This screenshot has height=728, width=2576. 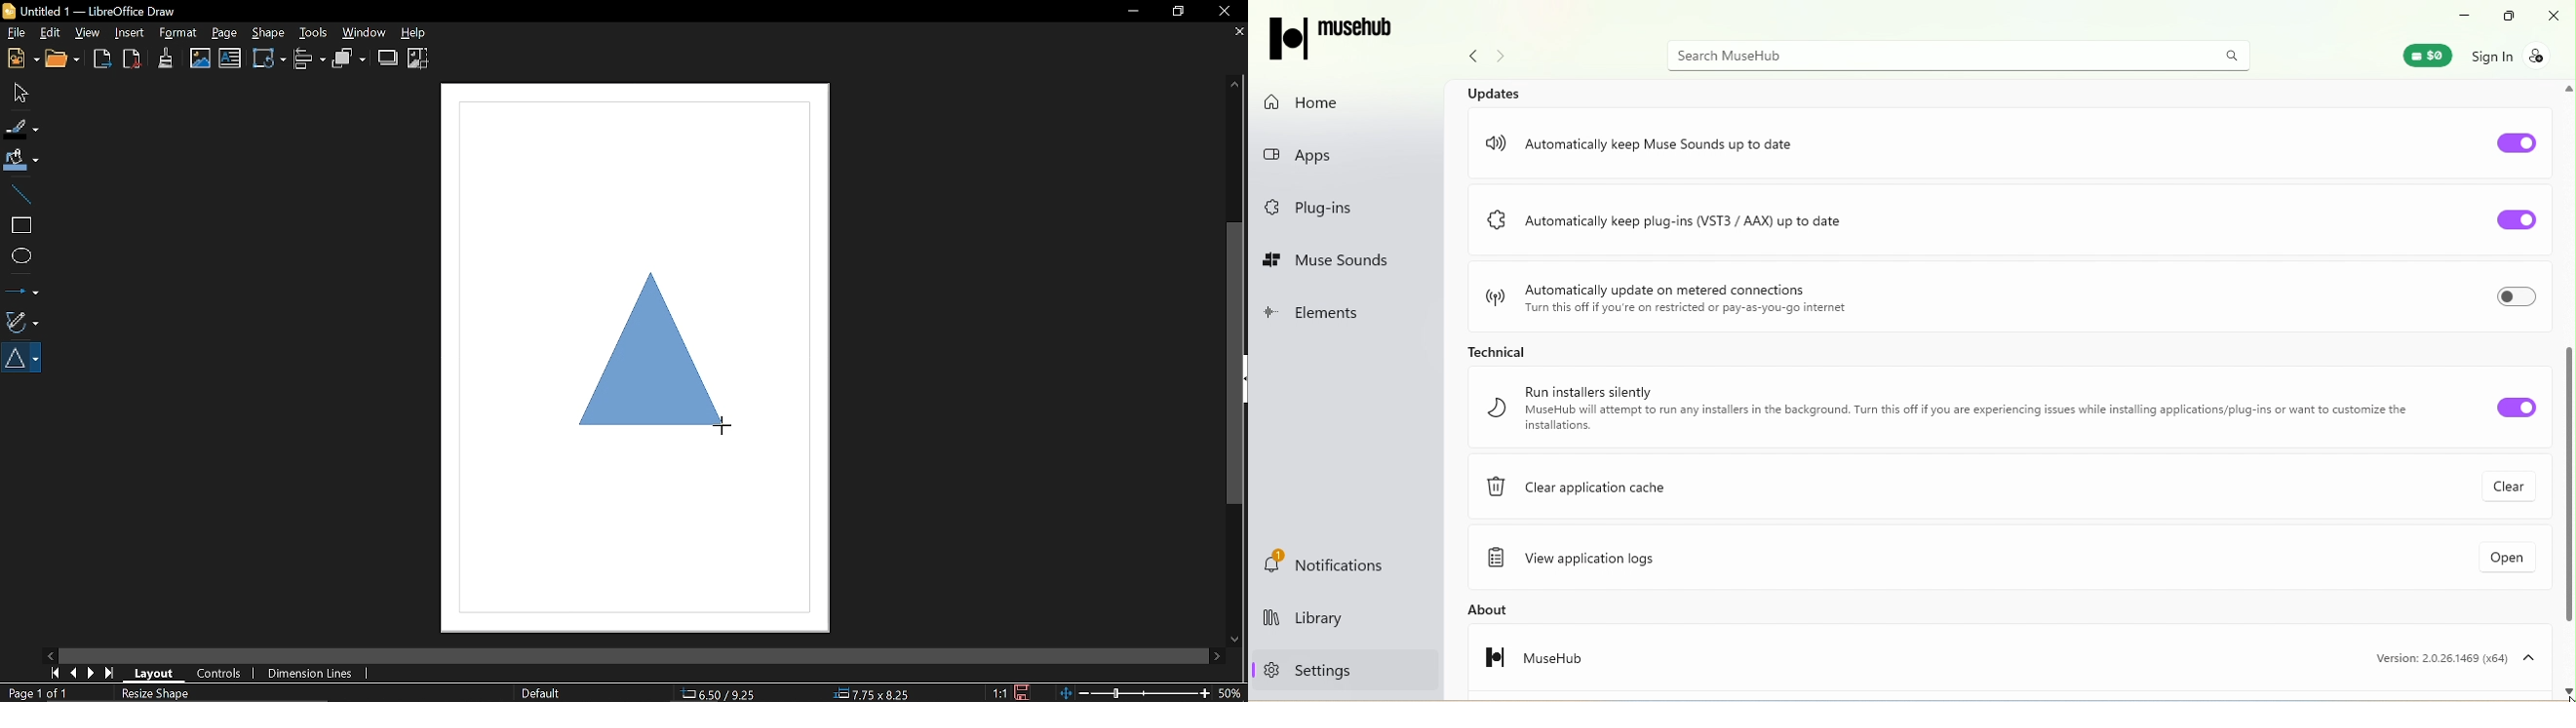 What do you see at coordinates (40, 693) in the screenshot?
I see `Current page` at bounding box center [40, 693].